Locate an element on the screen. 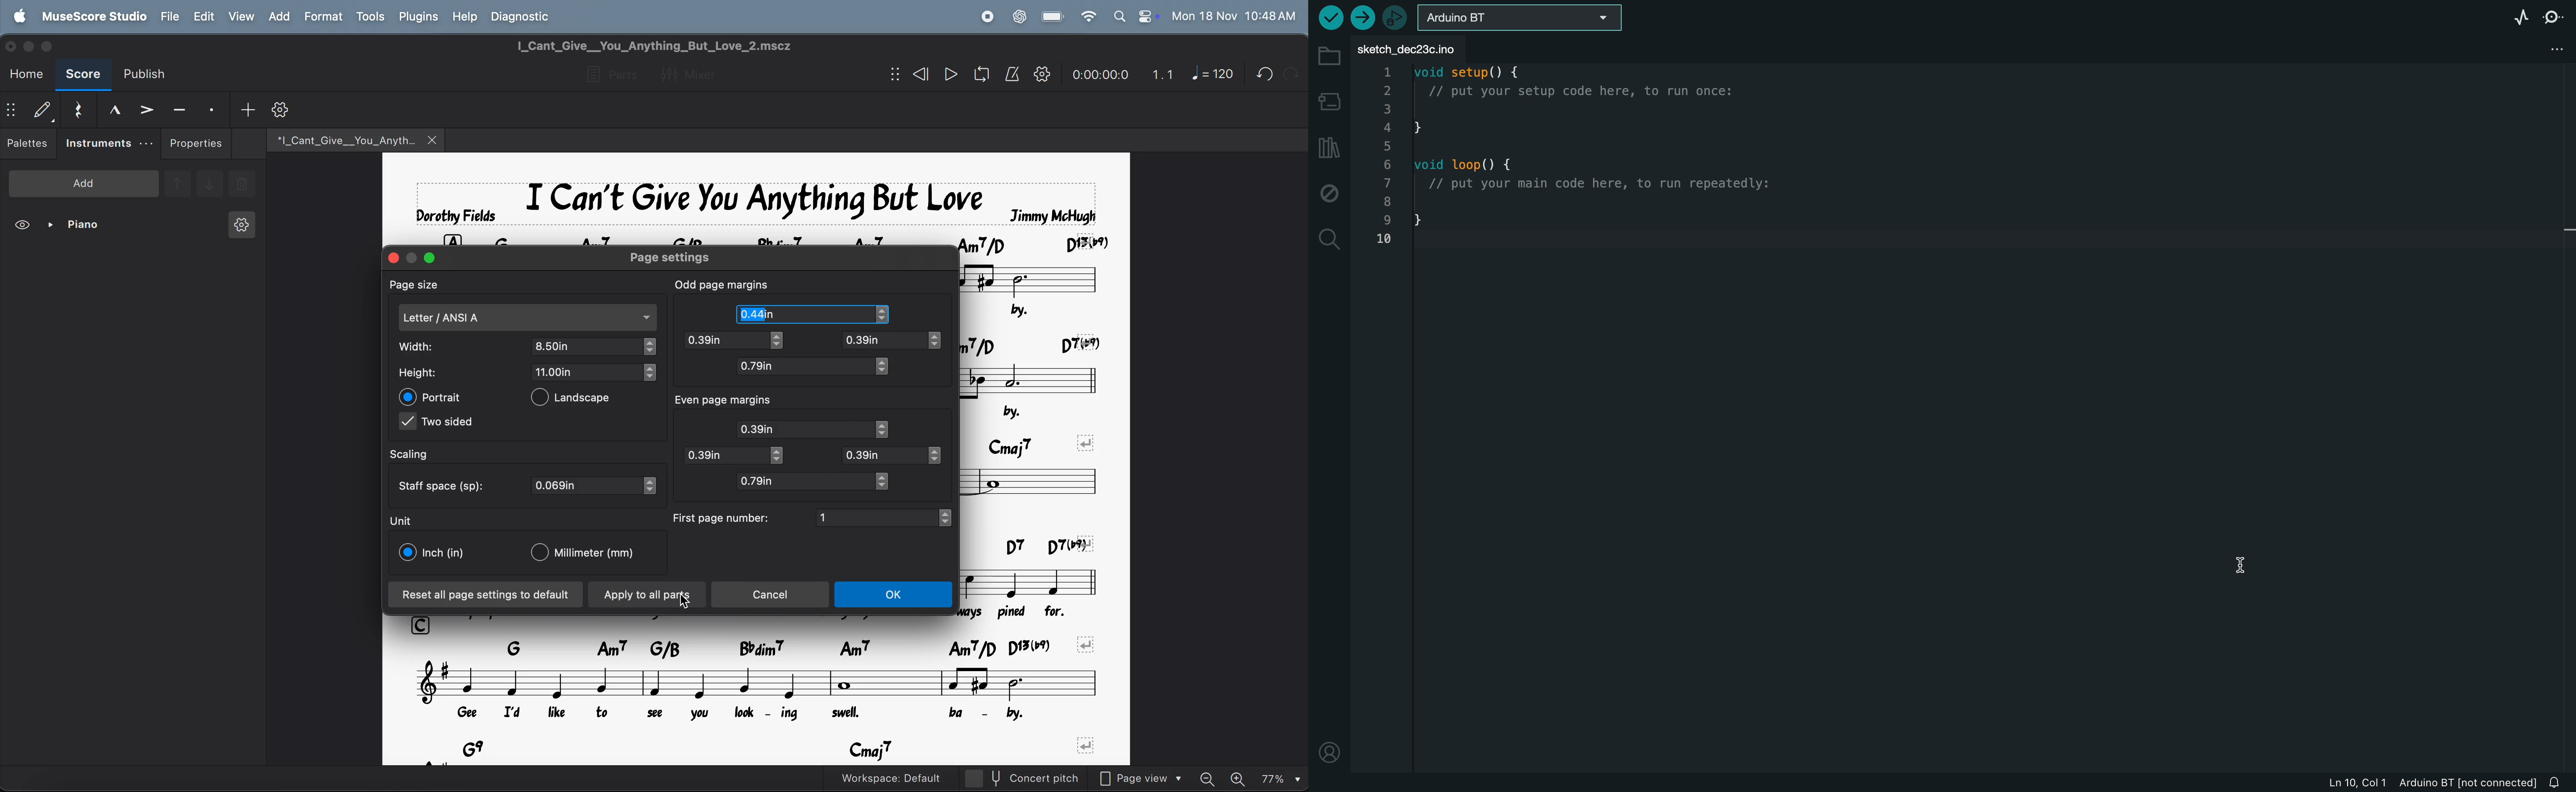  1.1 is located at coordinates (1163, 72).